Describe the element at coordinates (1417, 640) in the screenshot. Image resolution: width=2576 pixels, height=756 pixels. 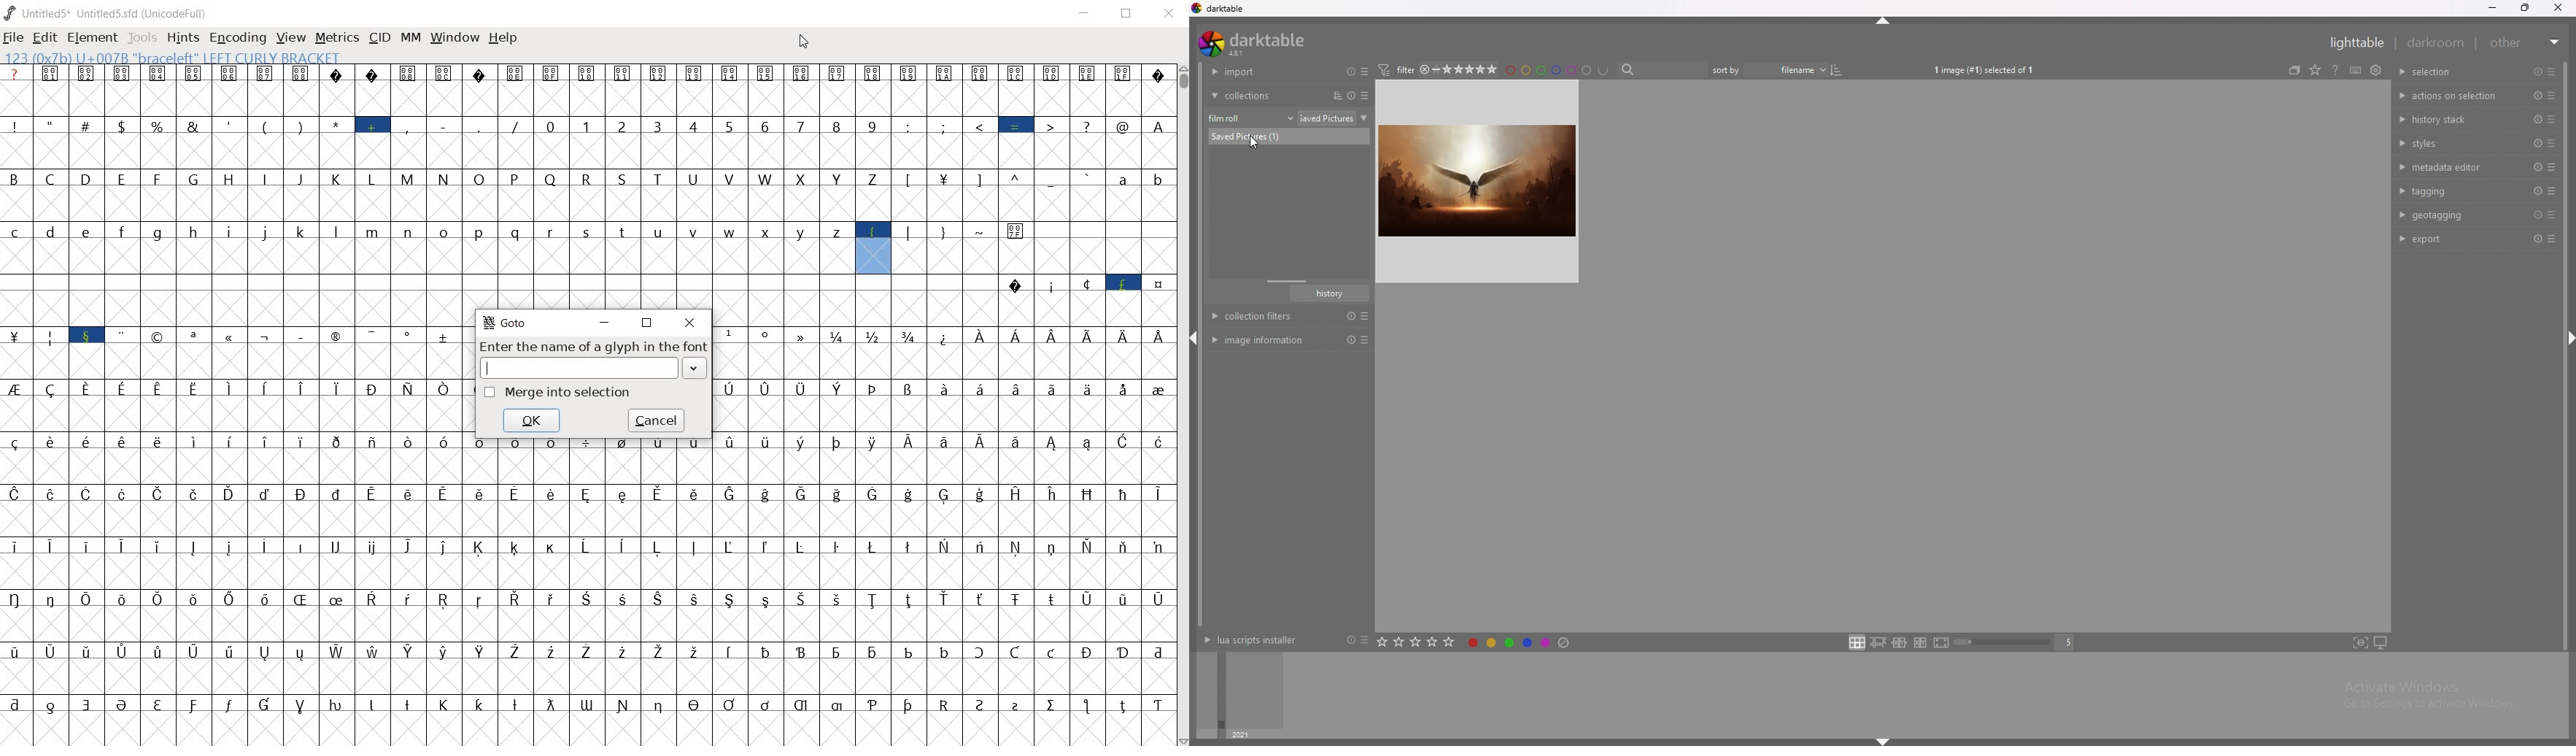
I see `rate` at that location.